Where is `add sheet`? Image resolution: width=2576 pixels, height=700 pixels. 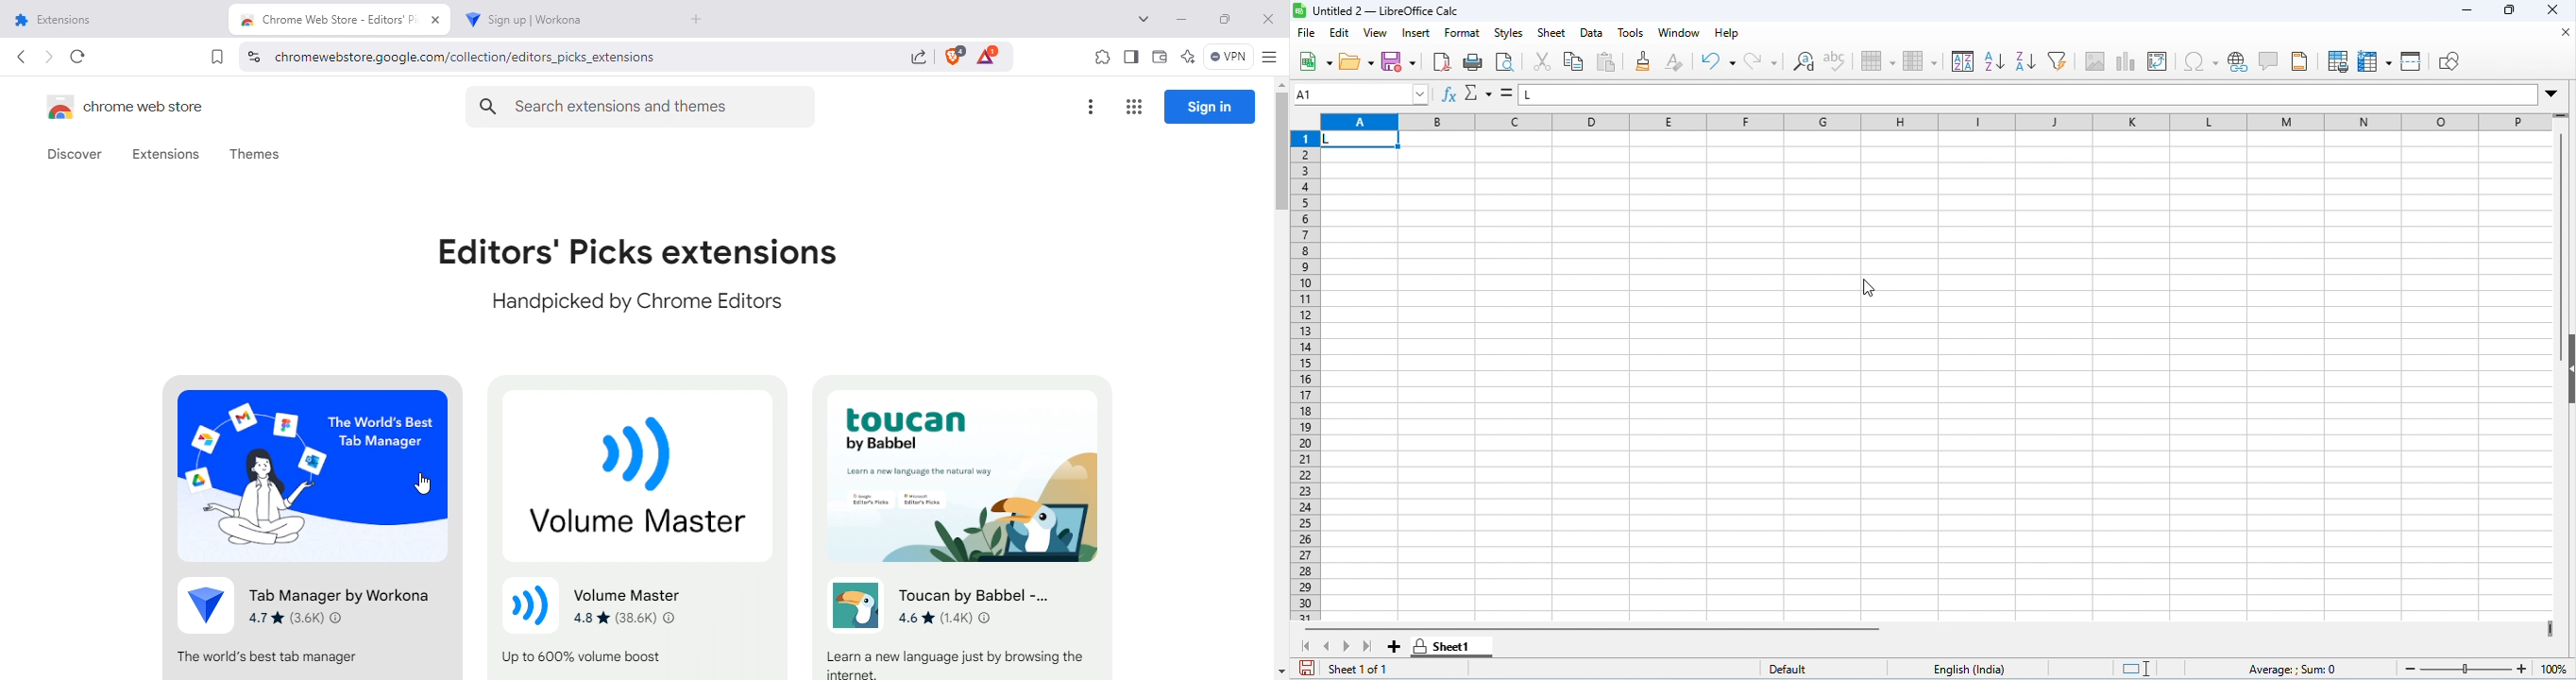
add sheet is located at coordinates (1397, 647).